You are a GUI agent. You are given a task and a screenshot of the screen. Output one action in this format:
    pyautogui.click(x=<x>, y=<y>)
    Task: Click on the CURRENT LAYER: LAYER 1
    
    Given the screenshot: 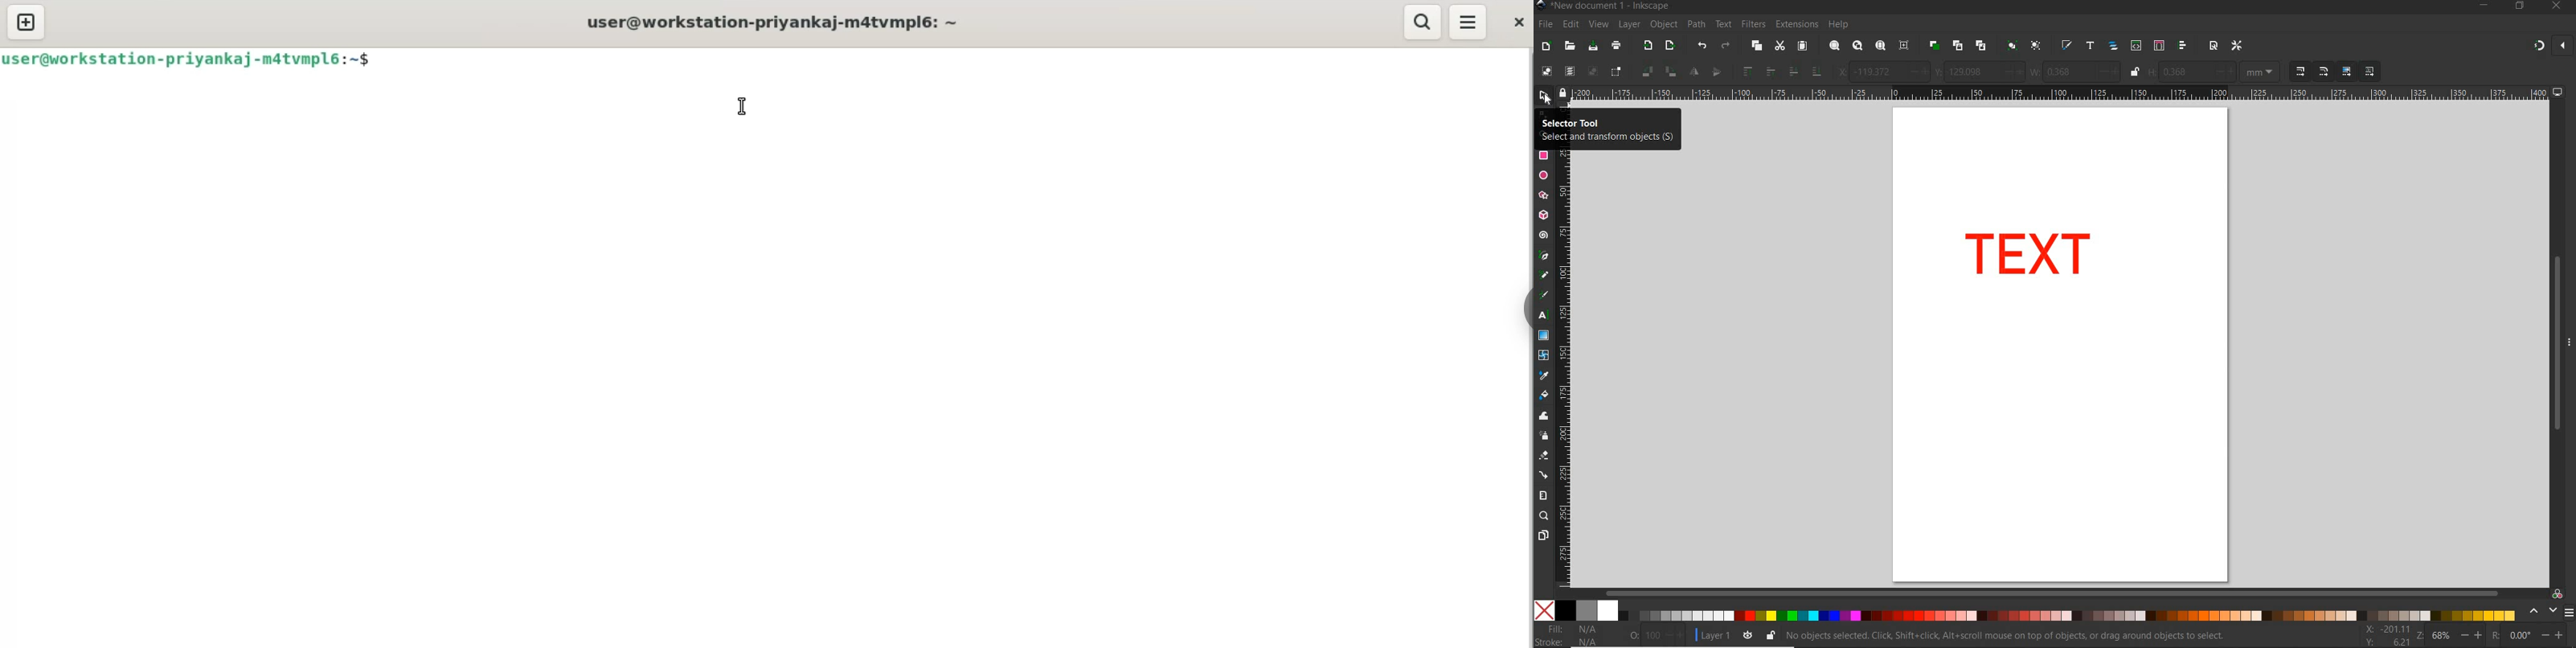 What is the action you would take?
    pyautogui.click(x=1714, y=637)
    